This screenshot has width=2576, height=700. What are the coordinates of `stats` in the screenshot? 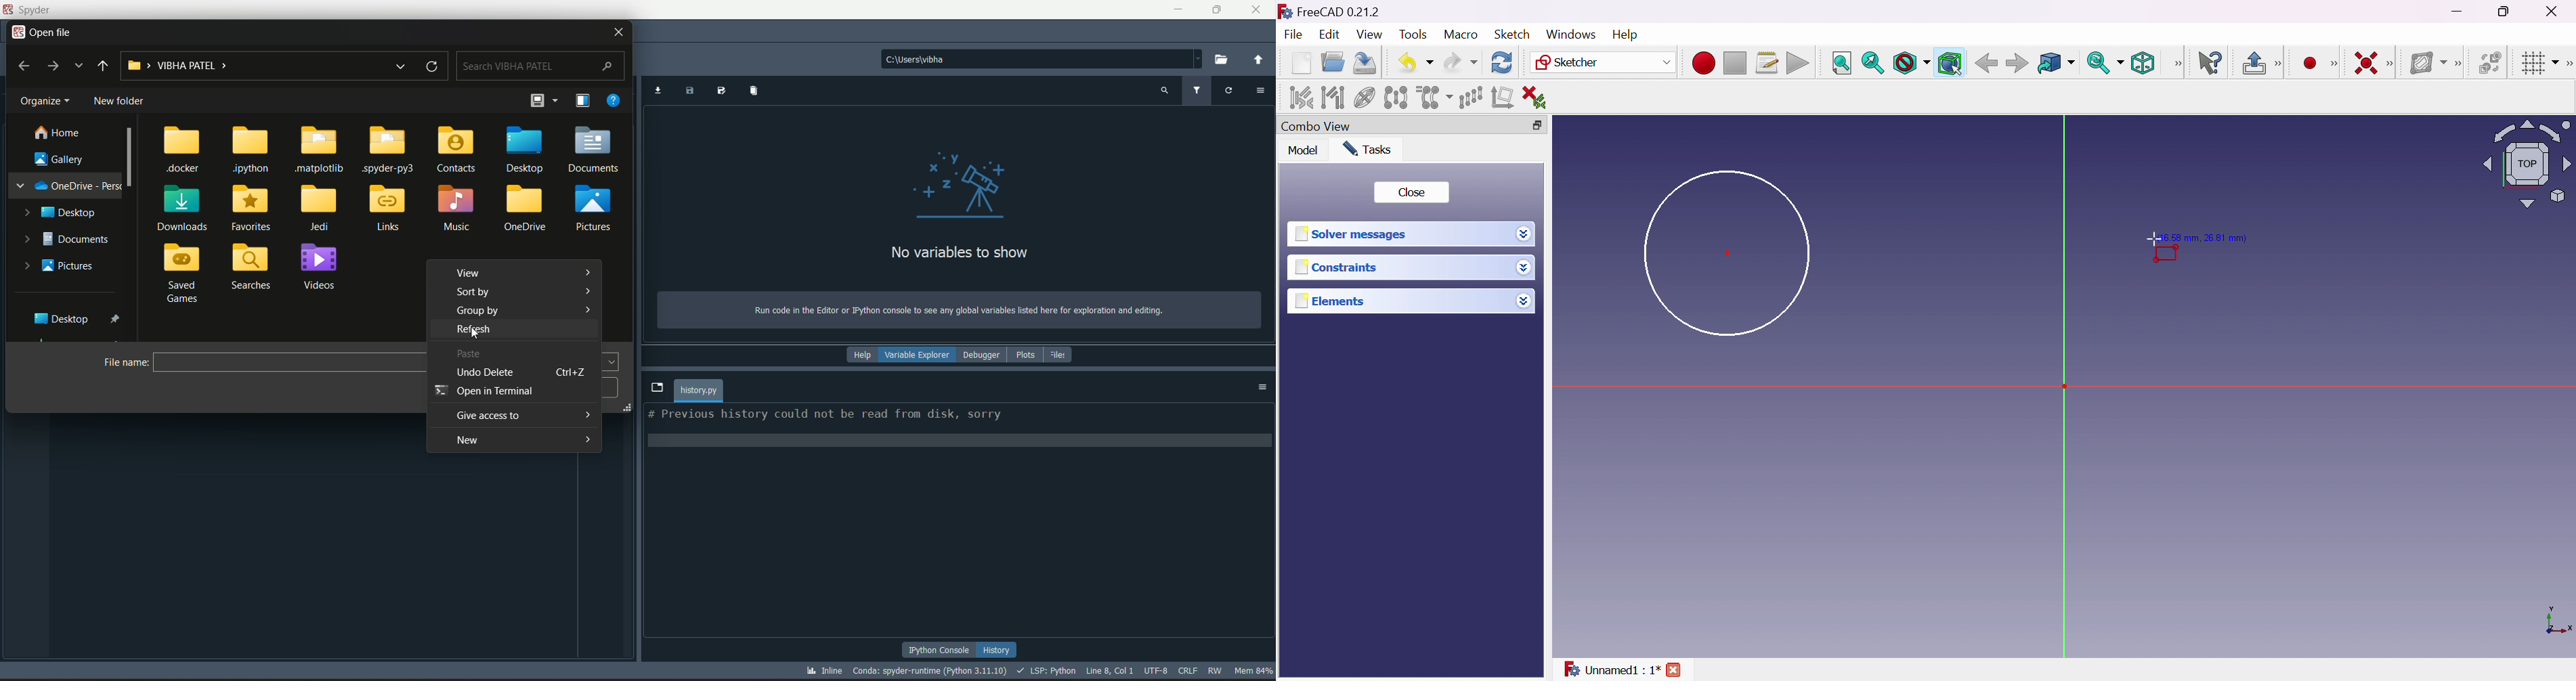 It's located at (1039, 672).